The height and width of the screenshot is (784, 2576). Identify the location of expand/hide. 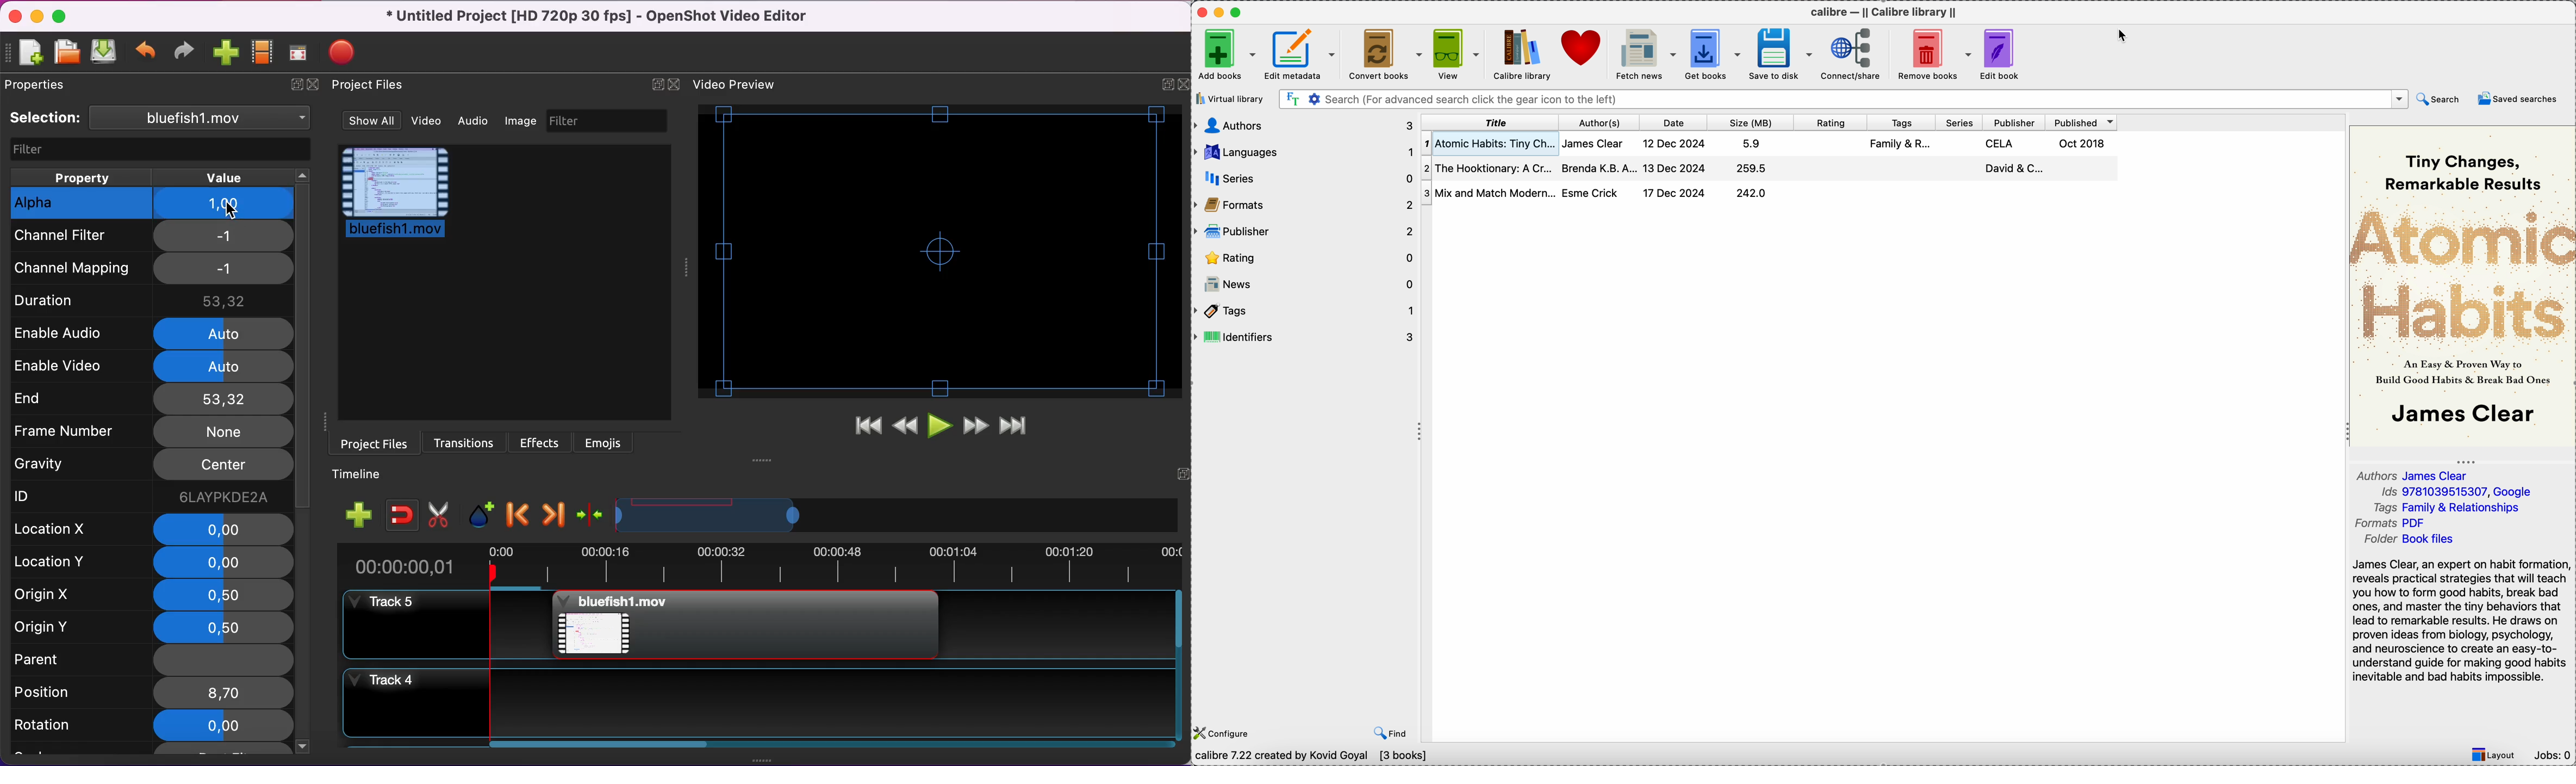
(658, 83).